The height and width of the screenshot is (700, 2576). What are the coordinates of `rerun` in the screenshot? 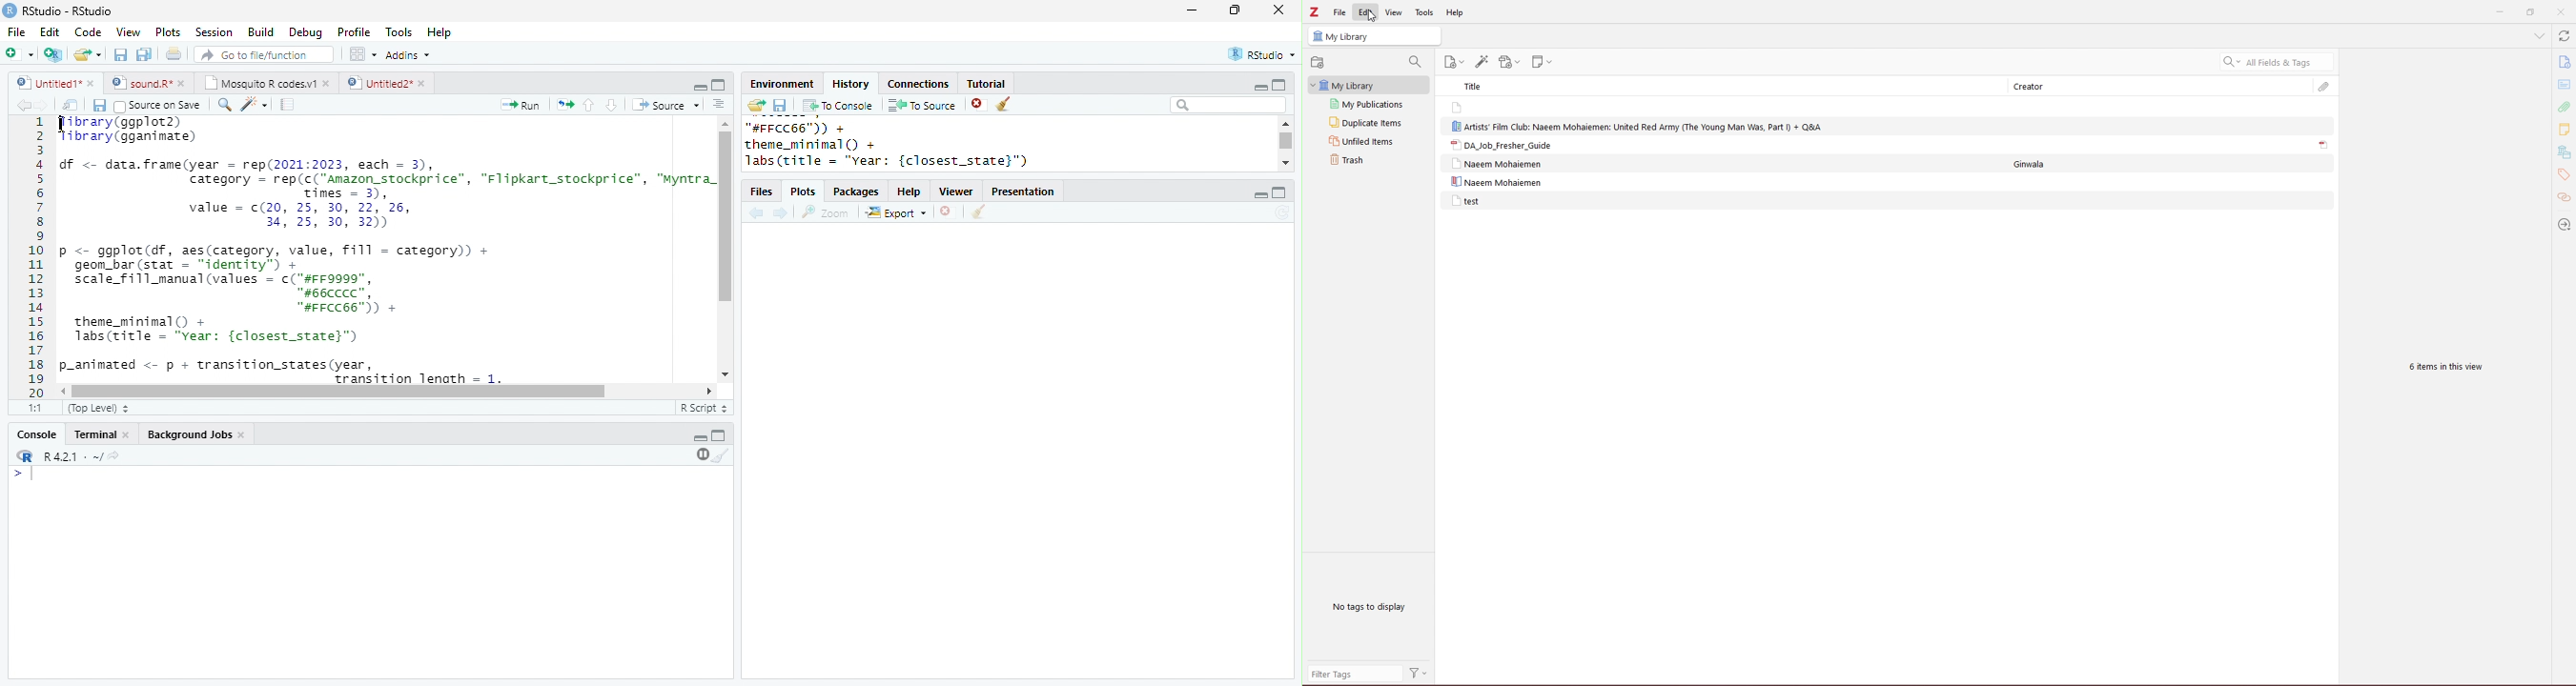 It's located at (566, 104).